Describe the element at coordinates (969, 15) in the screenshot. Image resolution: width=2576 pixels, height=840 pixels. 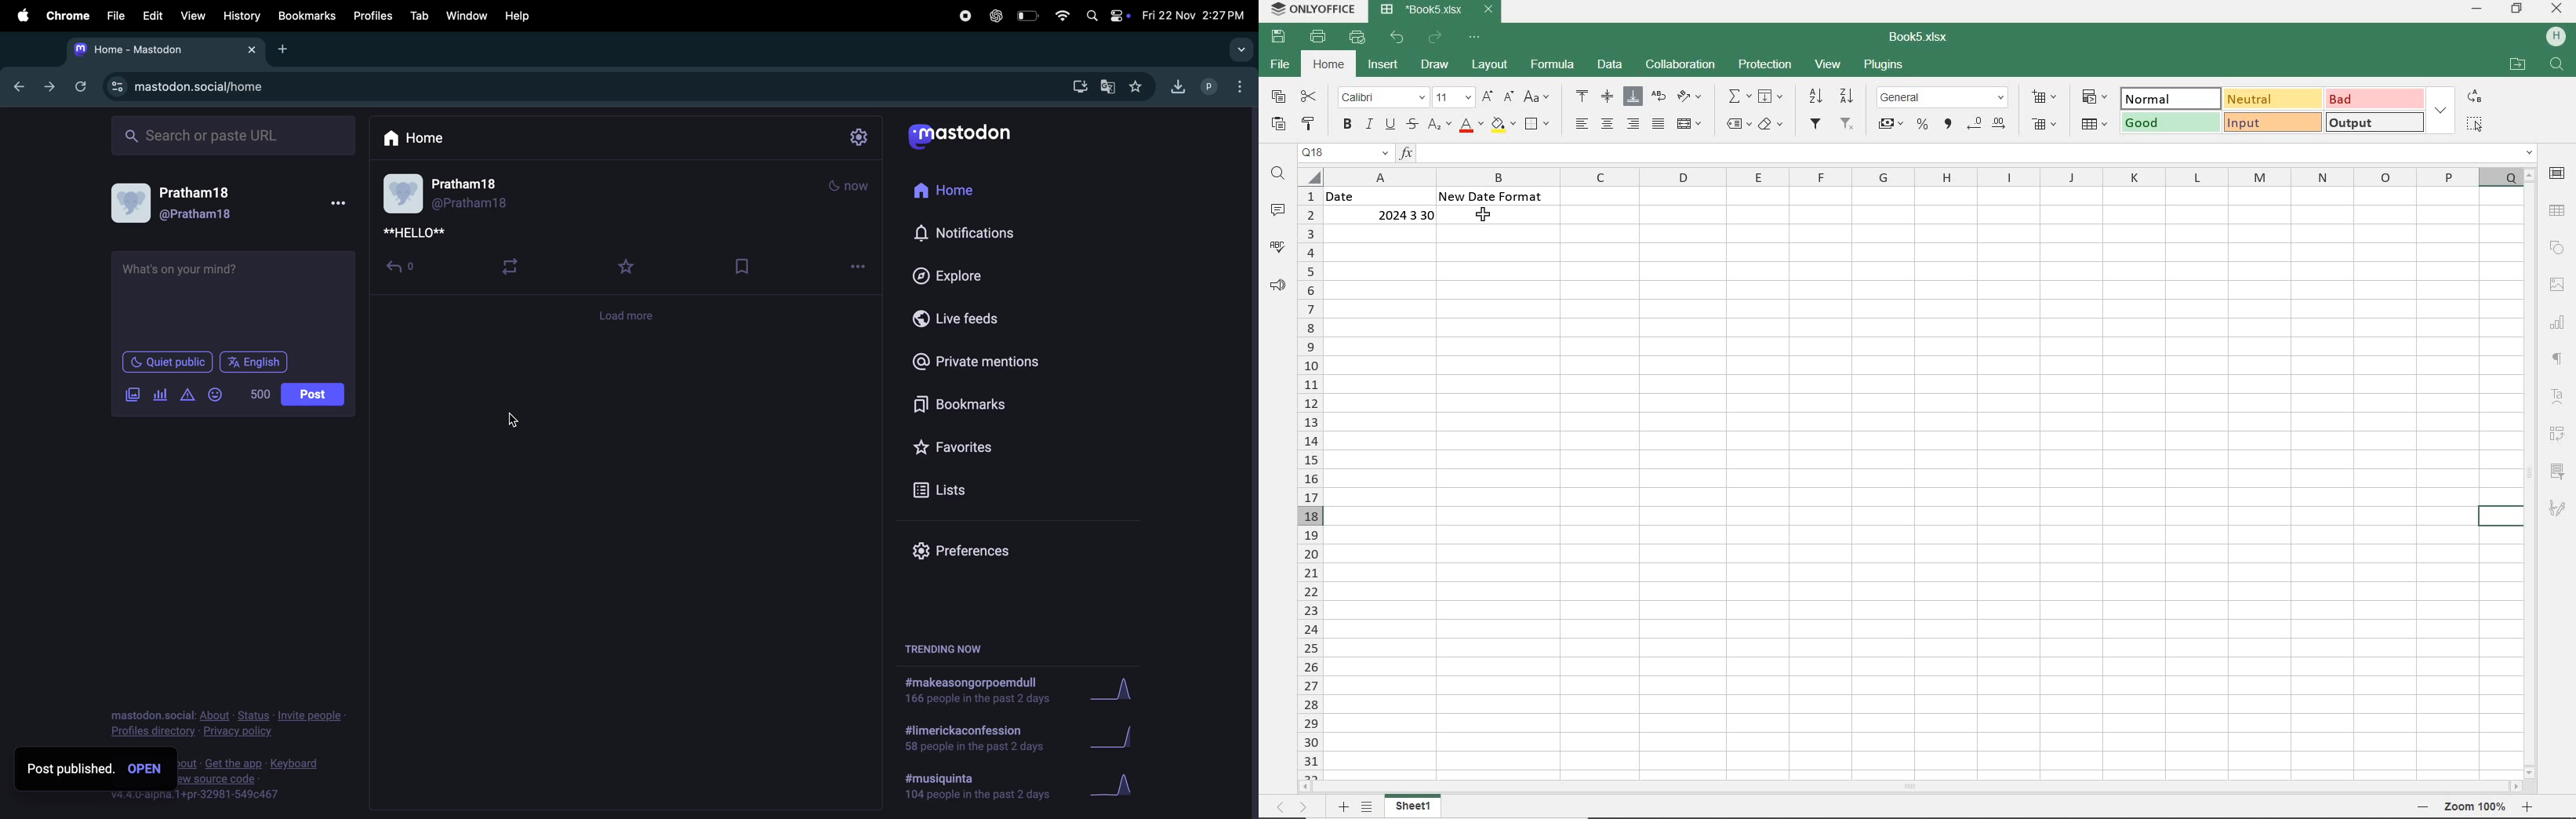
I see `record` at that location.